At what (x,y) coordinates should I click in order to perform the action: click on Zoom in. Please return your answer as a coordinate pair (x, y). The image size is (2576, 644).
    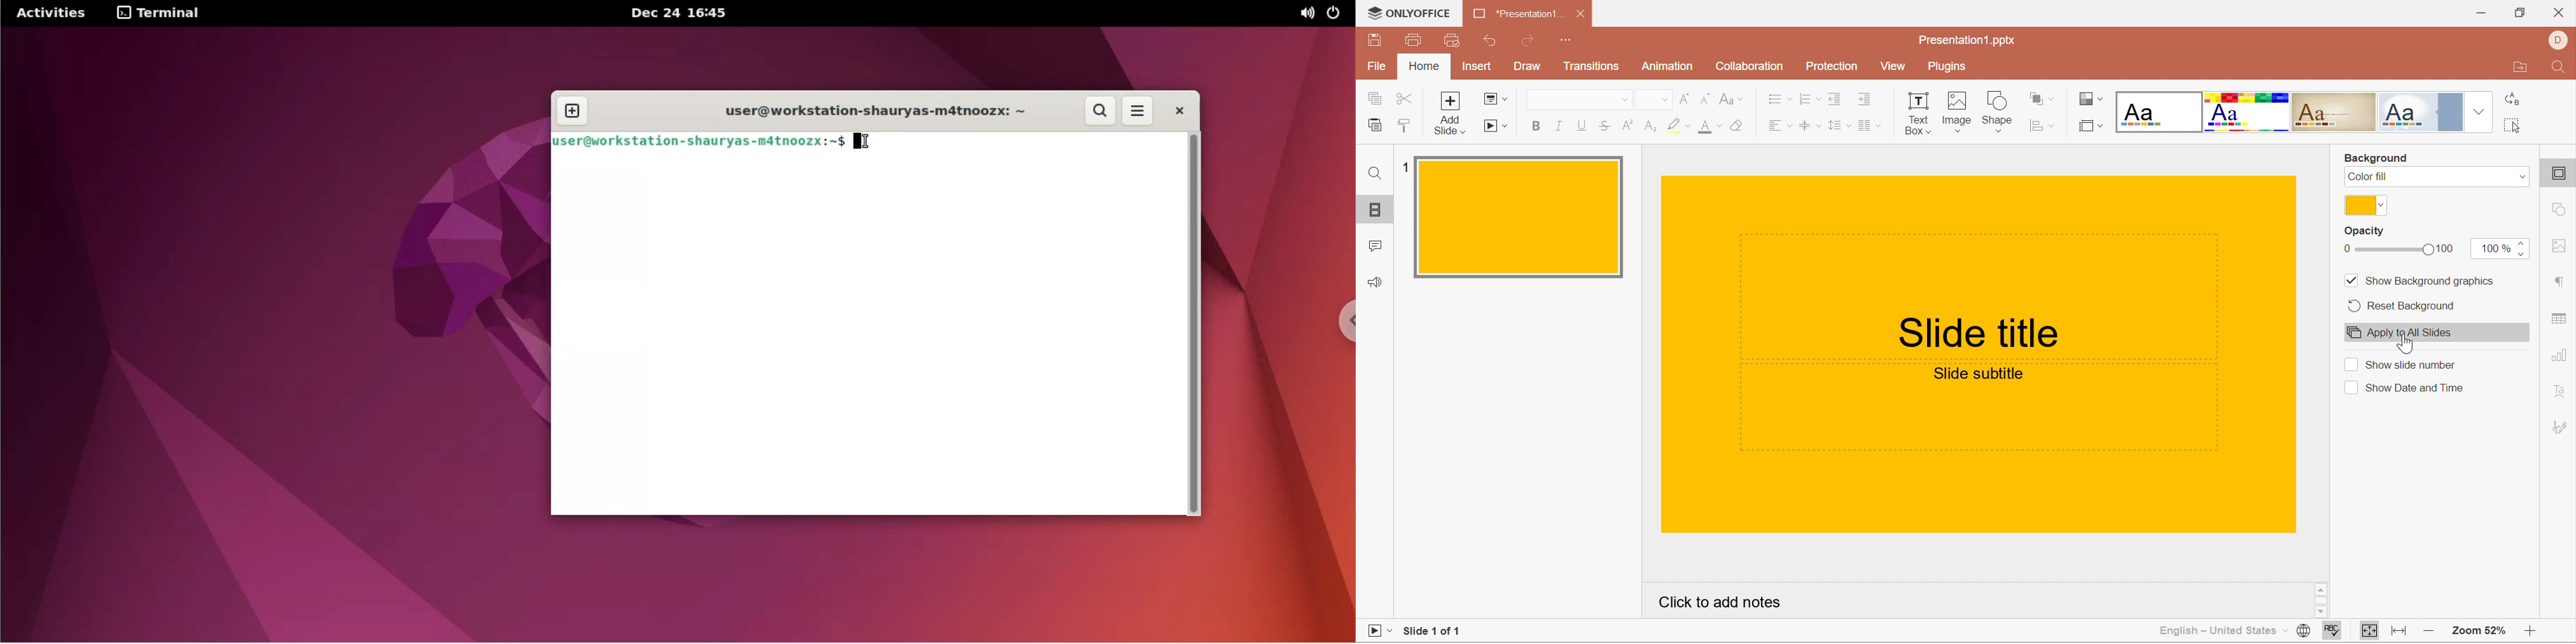
    Looking at the image, I should click on (2529, 633).